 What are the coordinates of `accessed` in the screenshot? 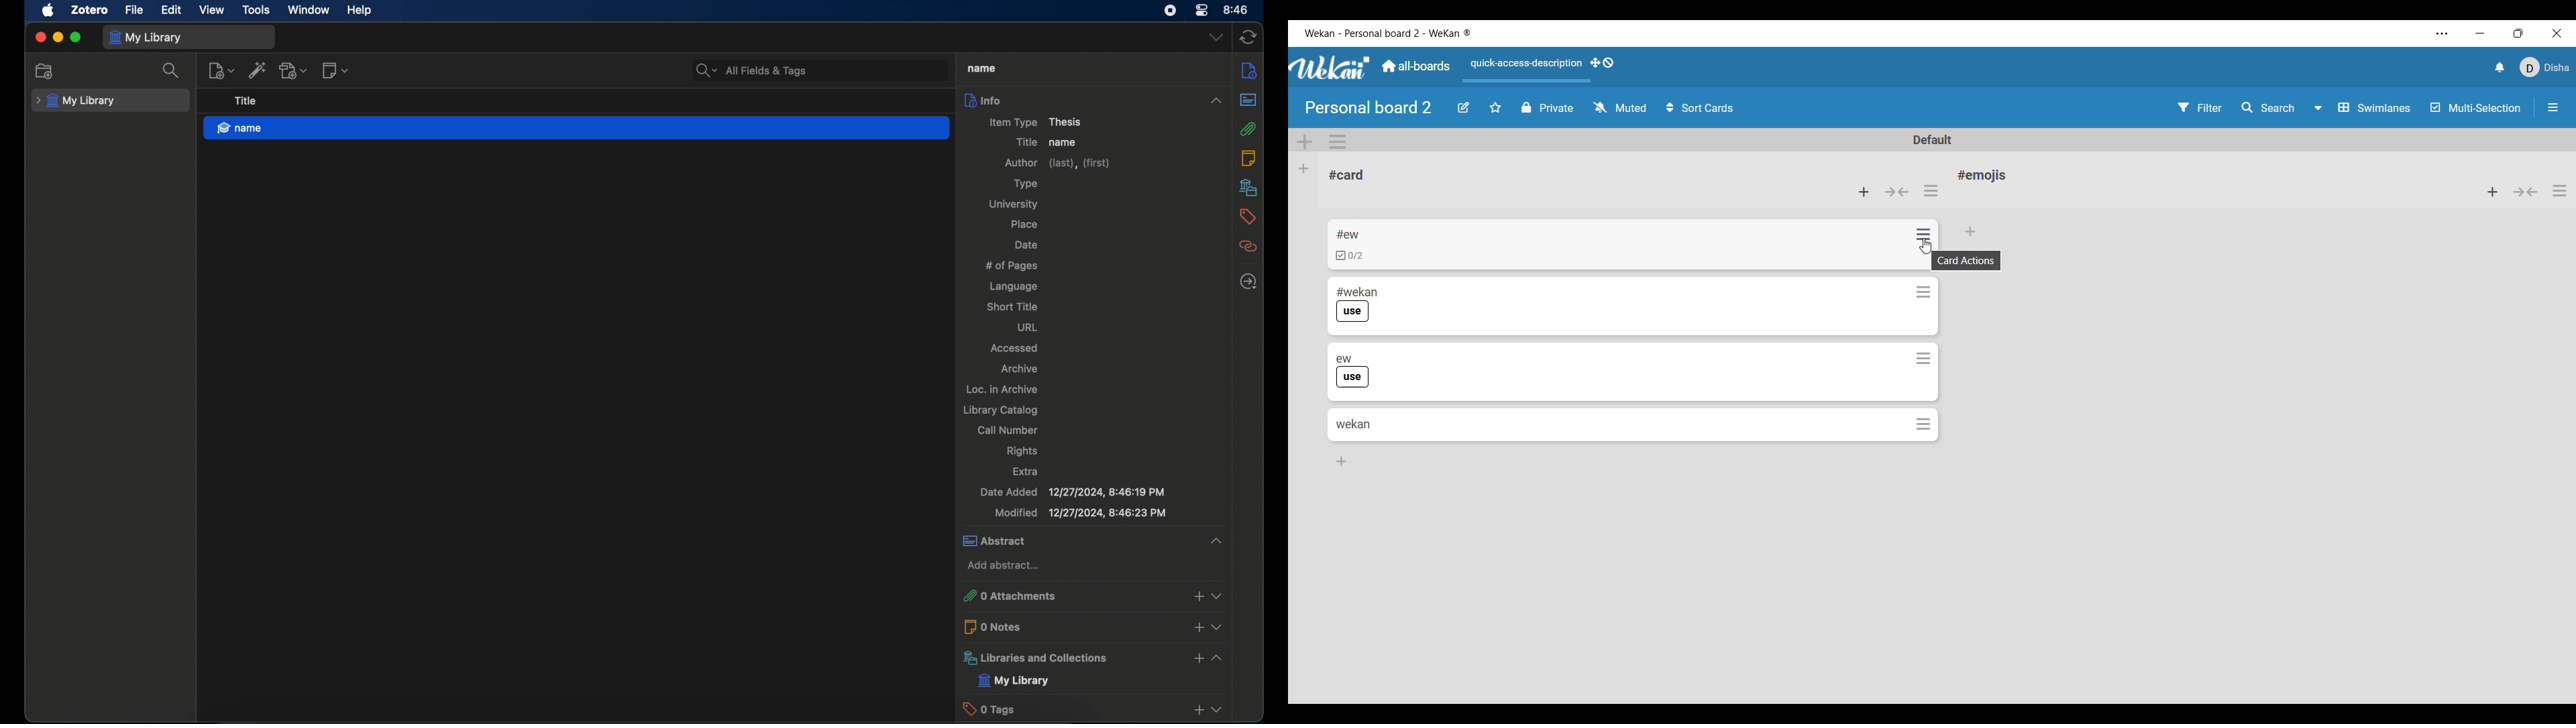 It's located at (1013, 349).